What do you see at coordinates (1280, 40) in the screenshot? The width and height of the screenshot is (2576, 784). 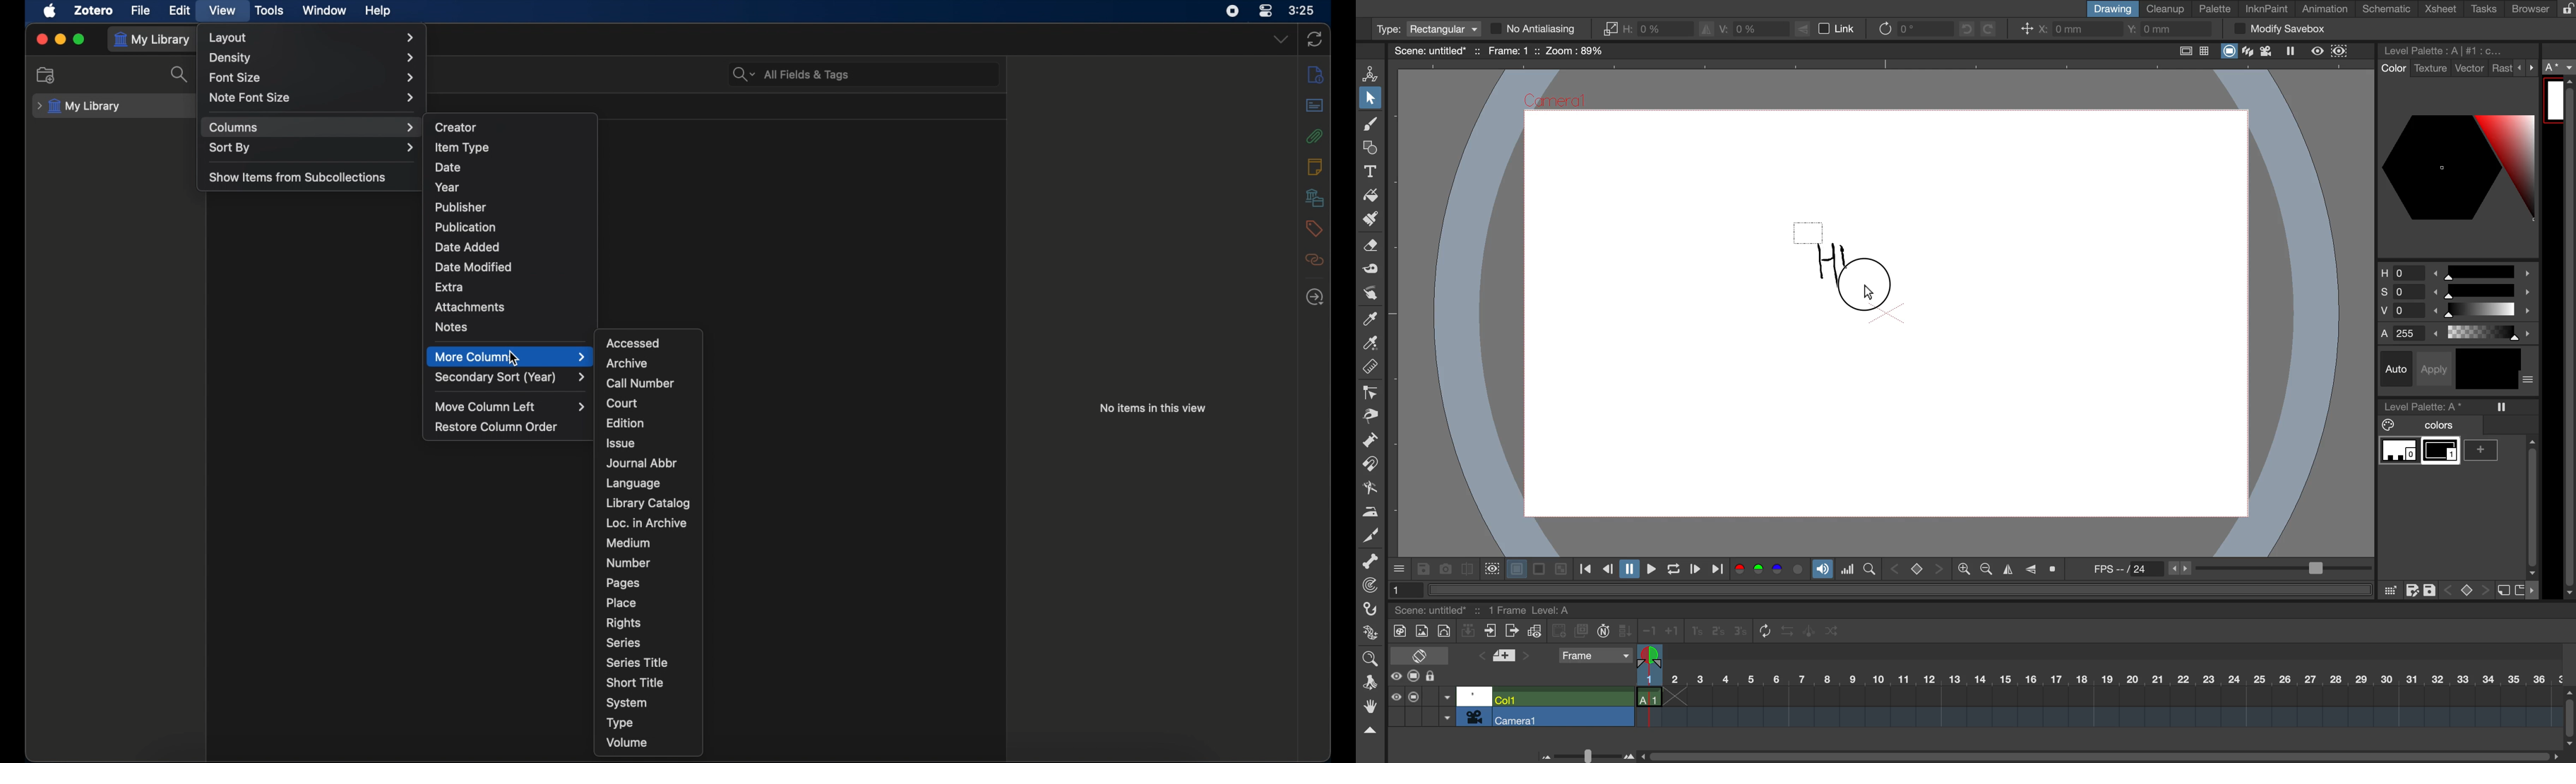 I see `dropdown` at bounding box center [1280, 40].